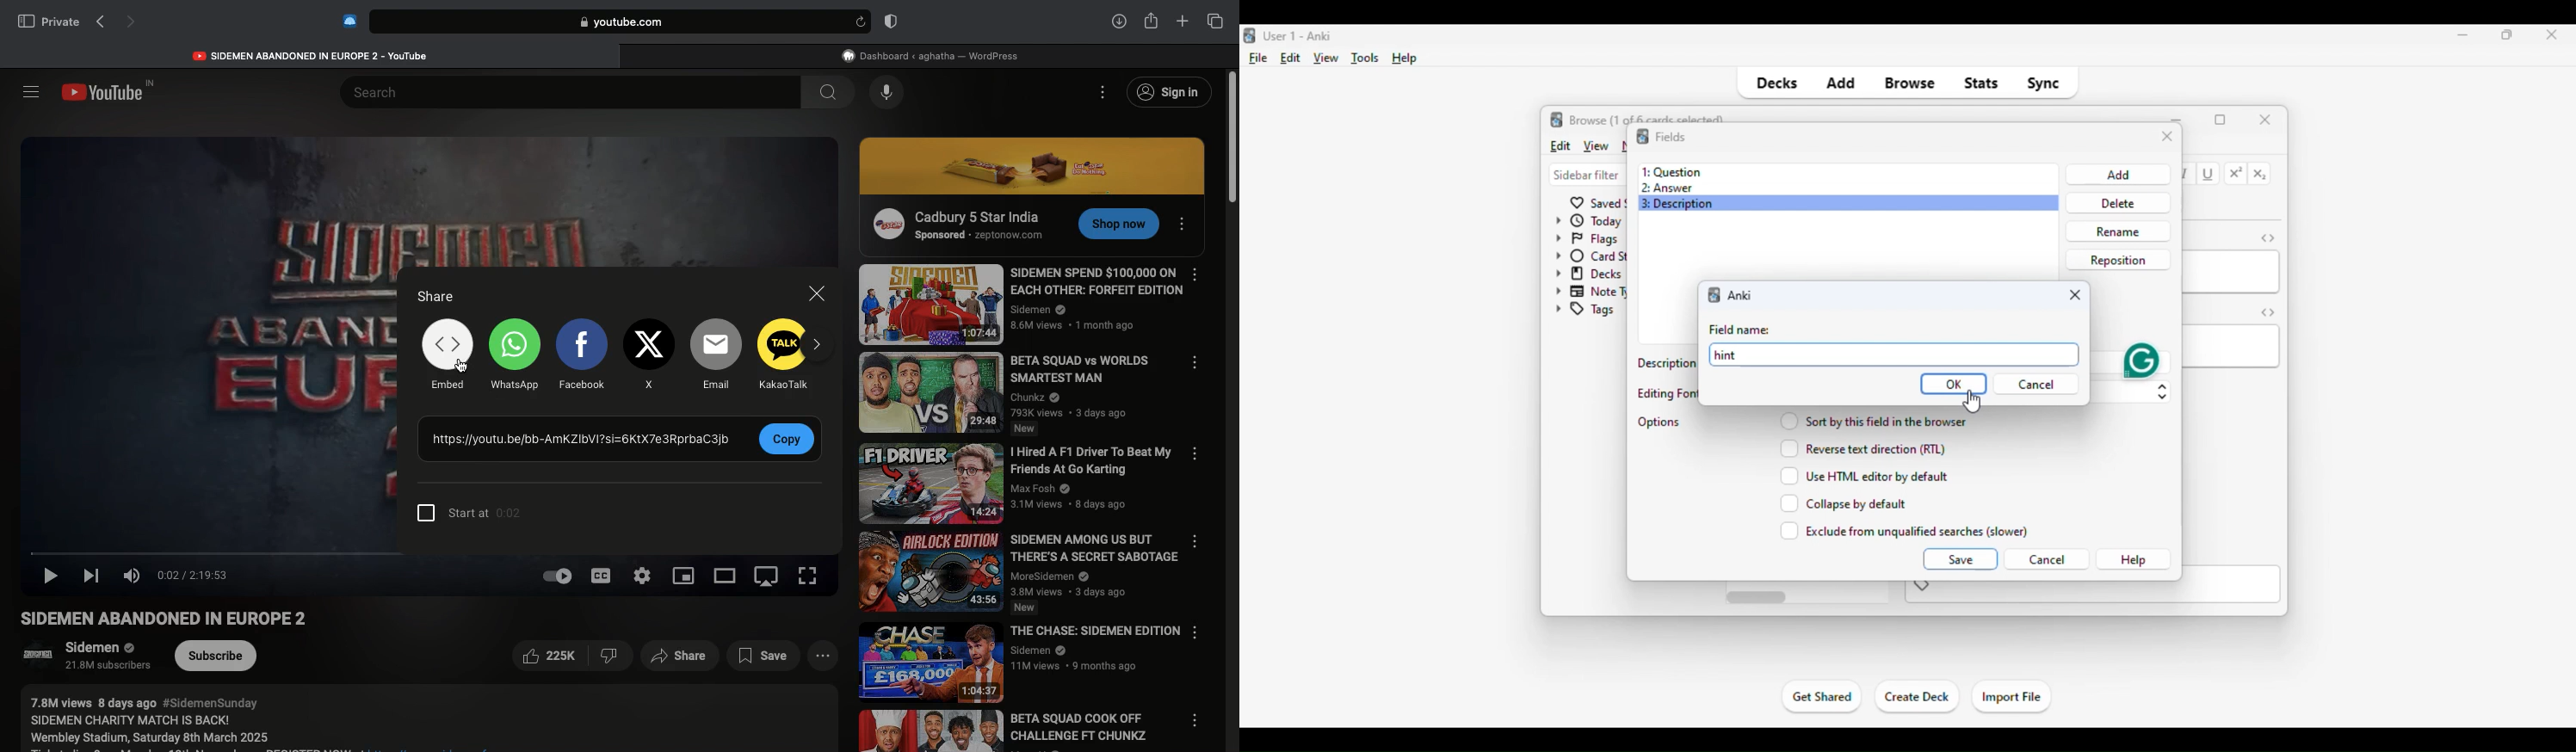 The height and width of the screenshot is (756, 2576). I want to click on logo, so click(1642, 136).